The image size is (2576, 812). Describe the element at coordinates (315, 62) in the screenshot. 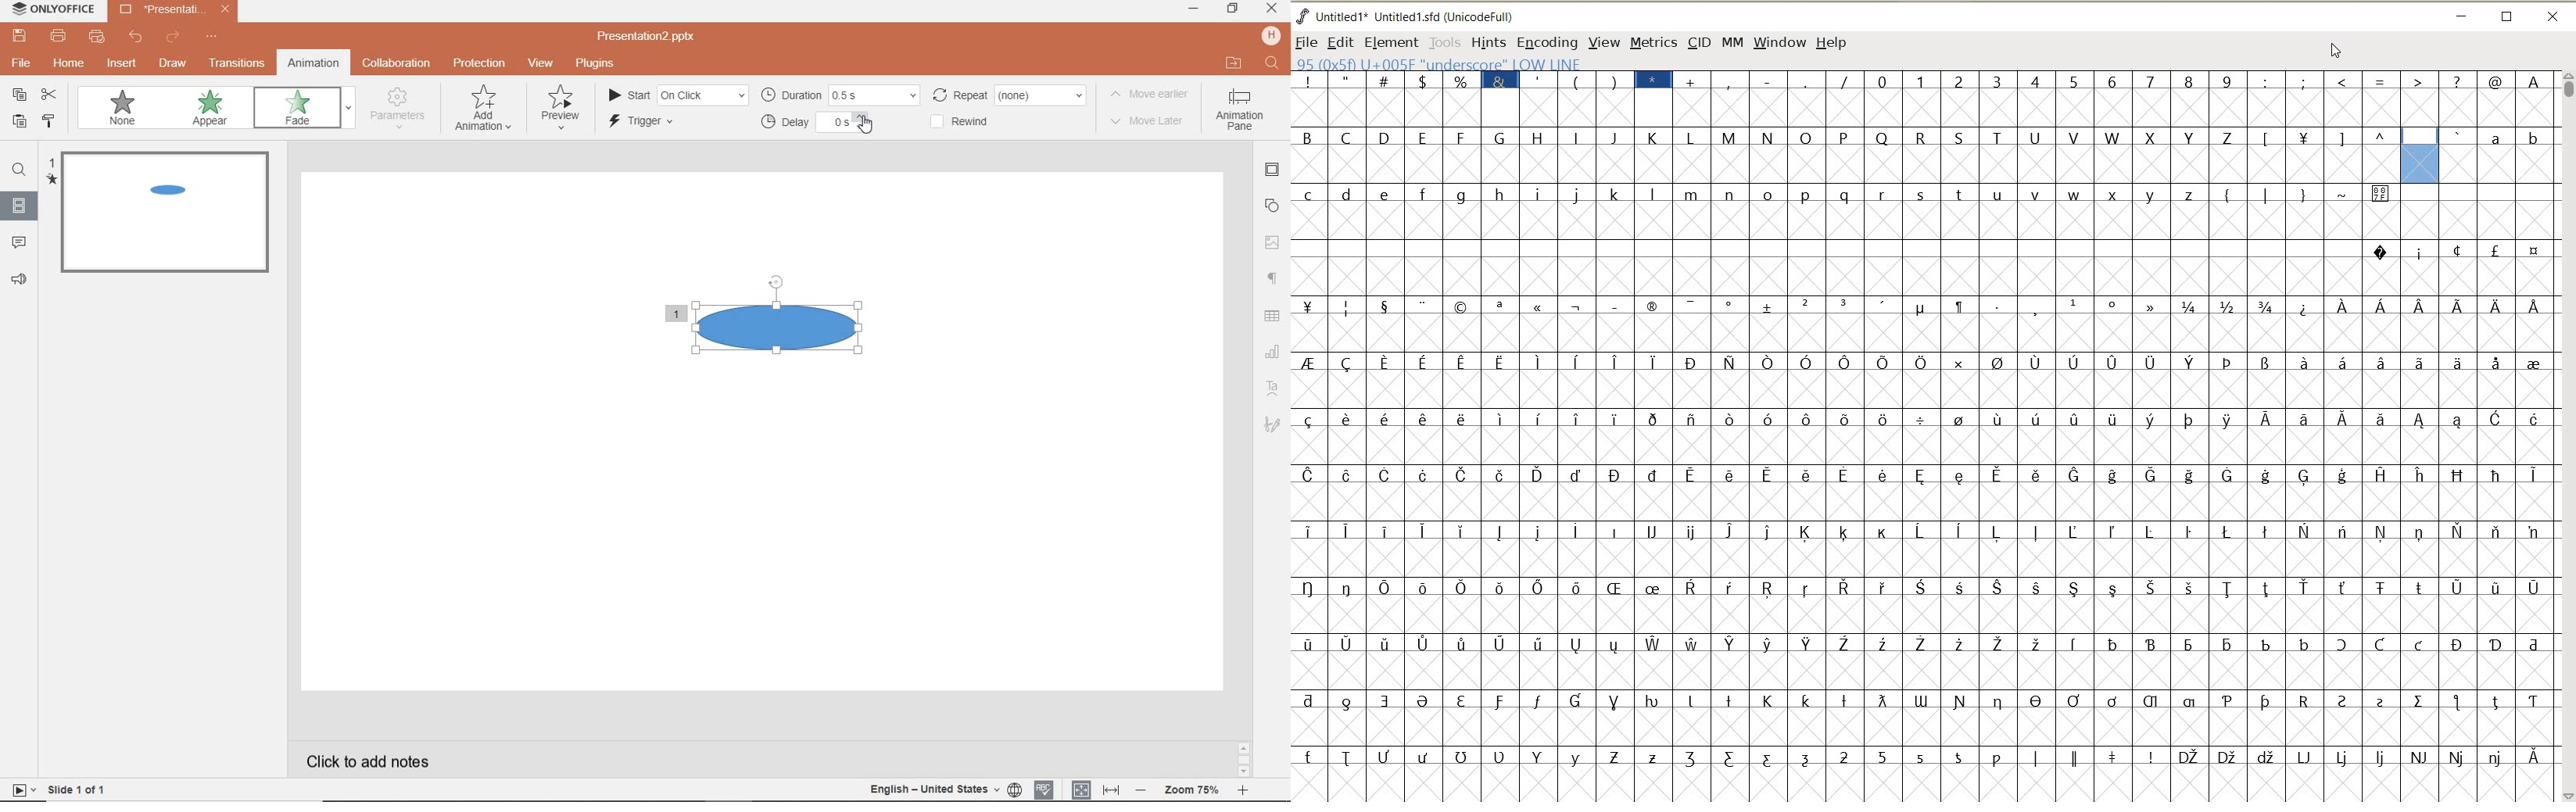

I see `animation` at that location.